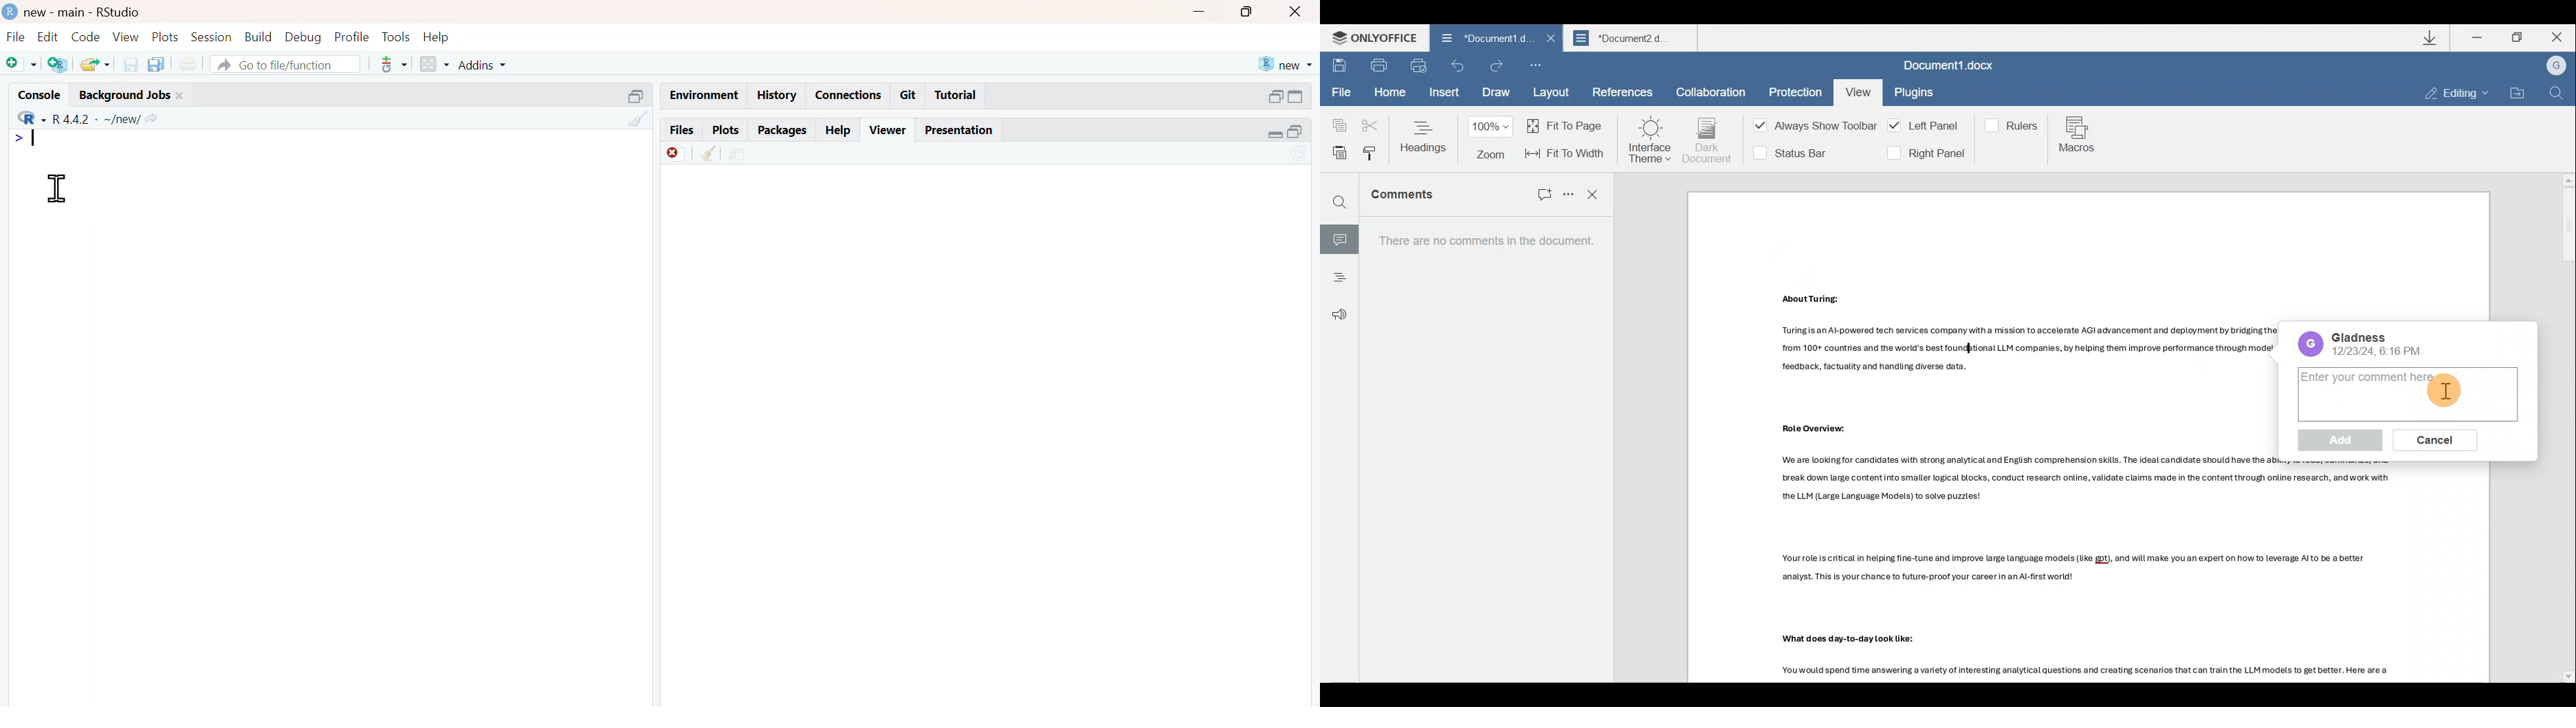 The width and height of the screenshot is (2576, 728). I want to click on Dark document, so click(1708, 141).